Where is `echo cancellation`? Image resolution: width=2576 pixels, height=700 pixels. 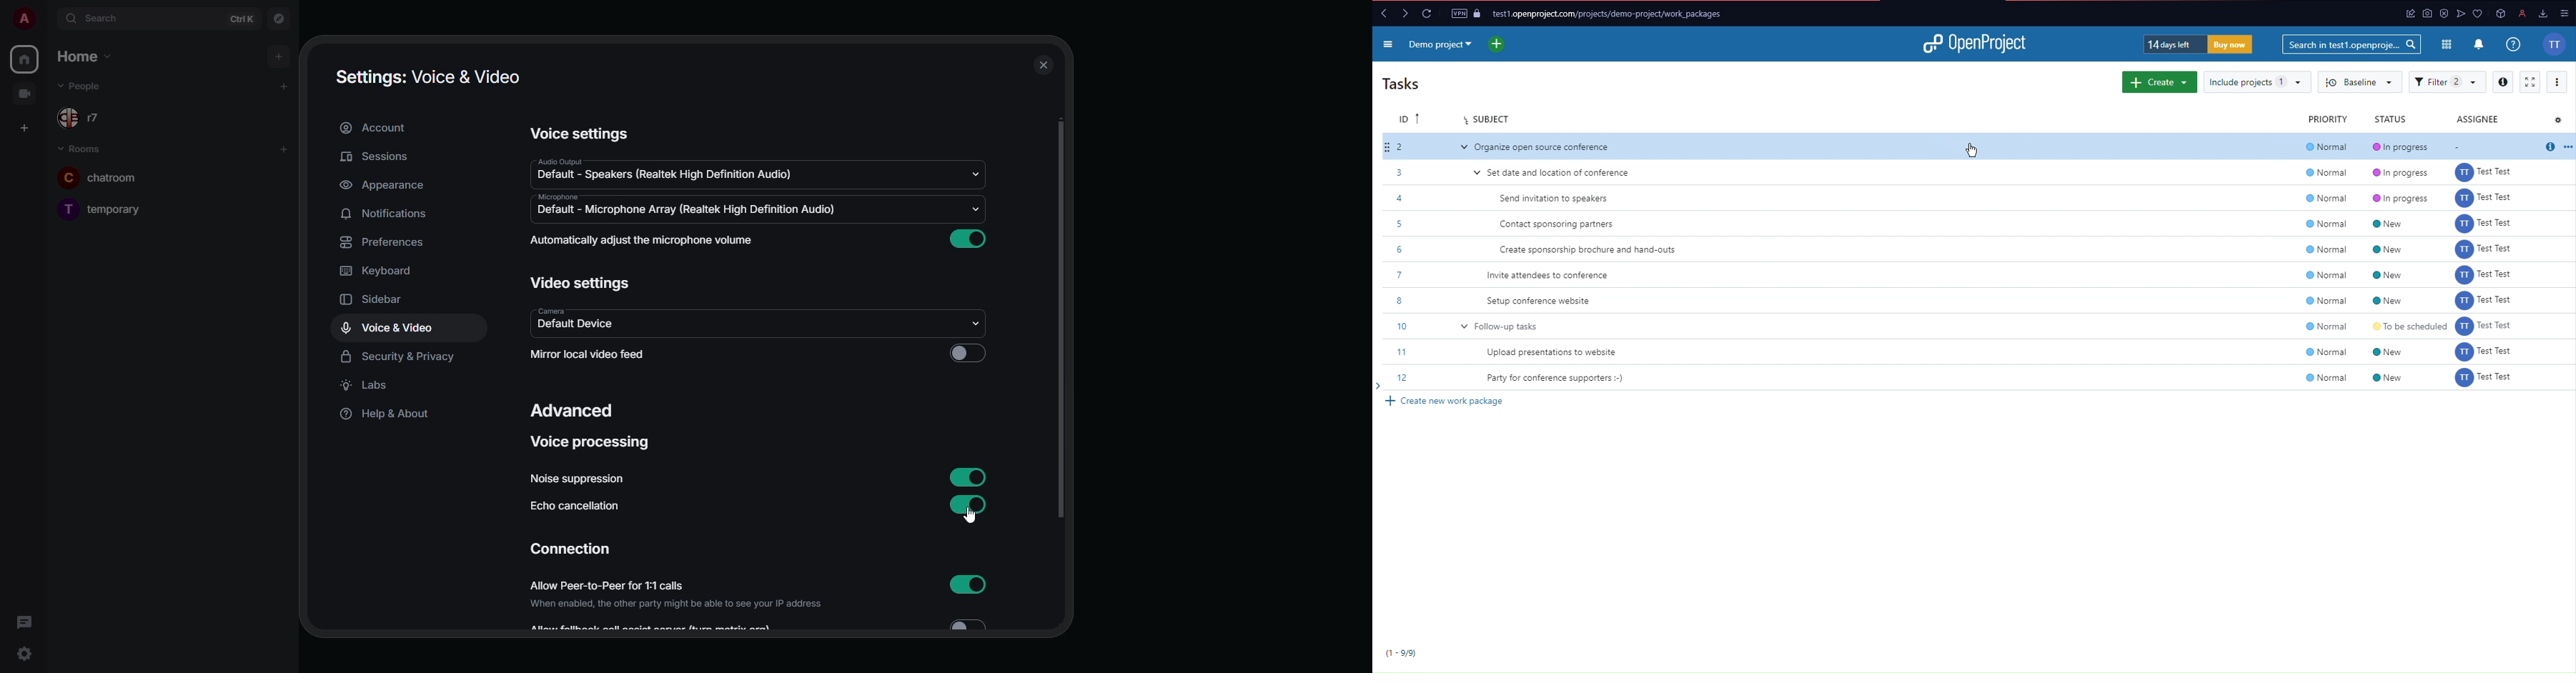 echo cancellation is located at coordinates (575, 508).